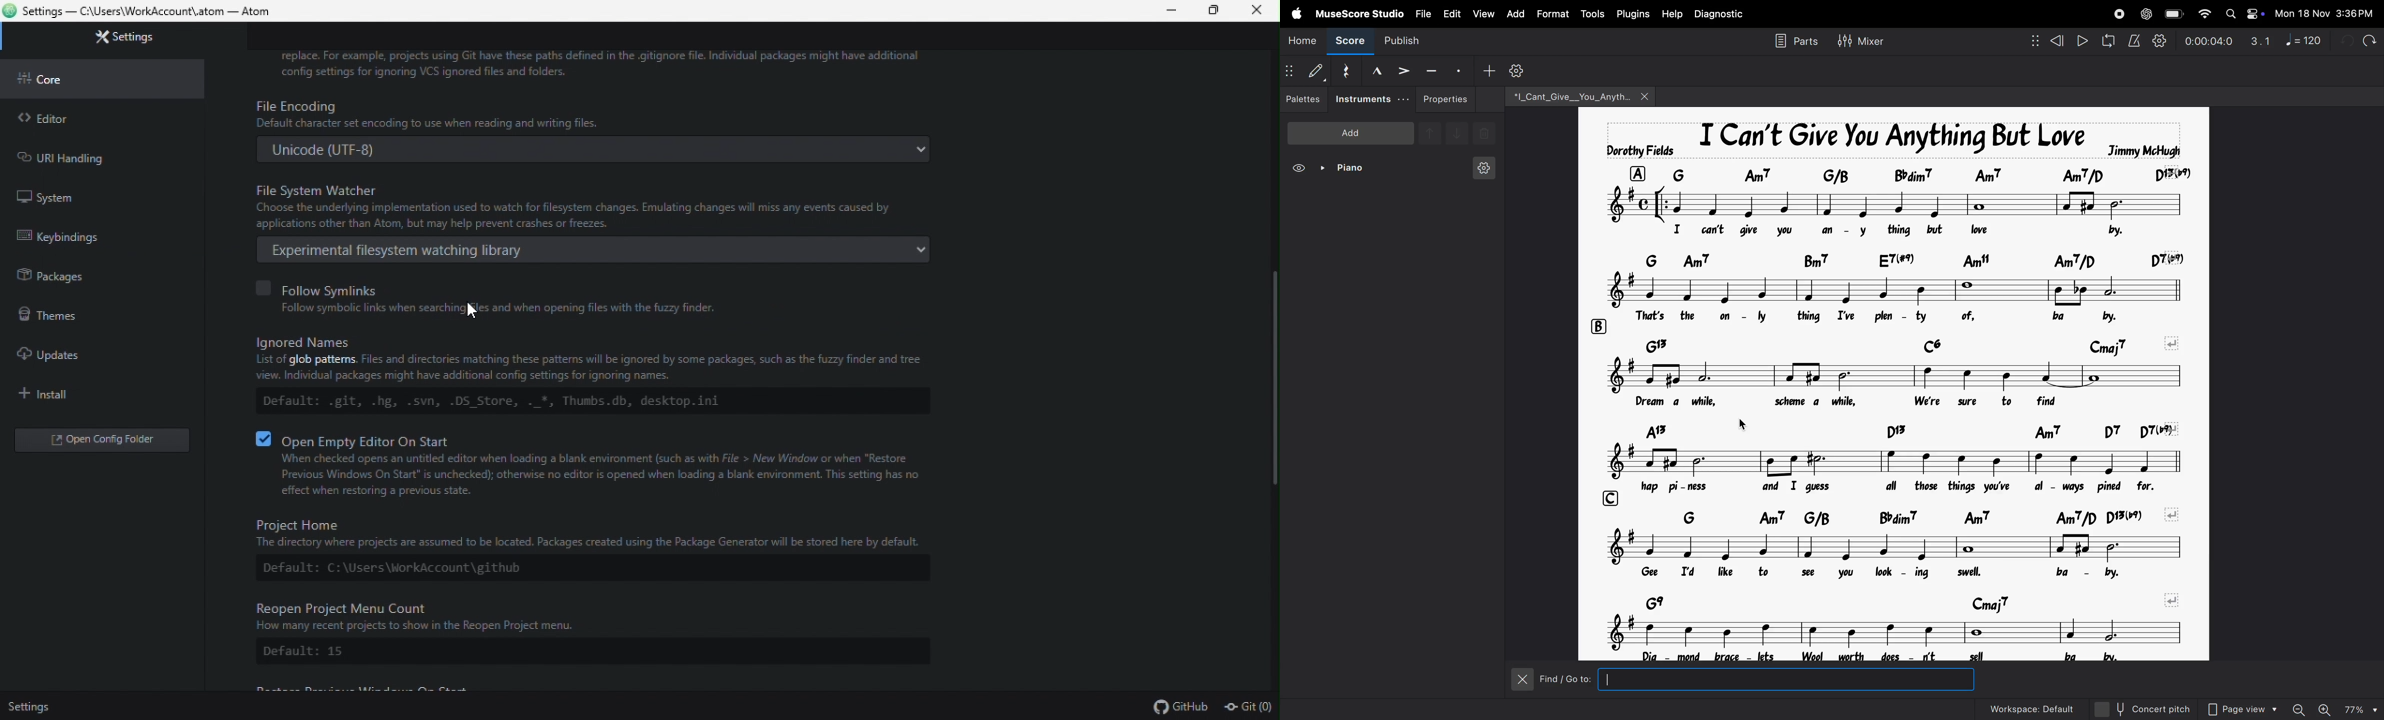 This screenshot has width=2408, height=728. What do you see at coordinates (1899, 462) in the screenshot?
I see `notes` at bounding box center [1899, 462].